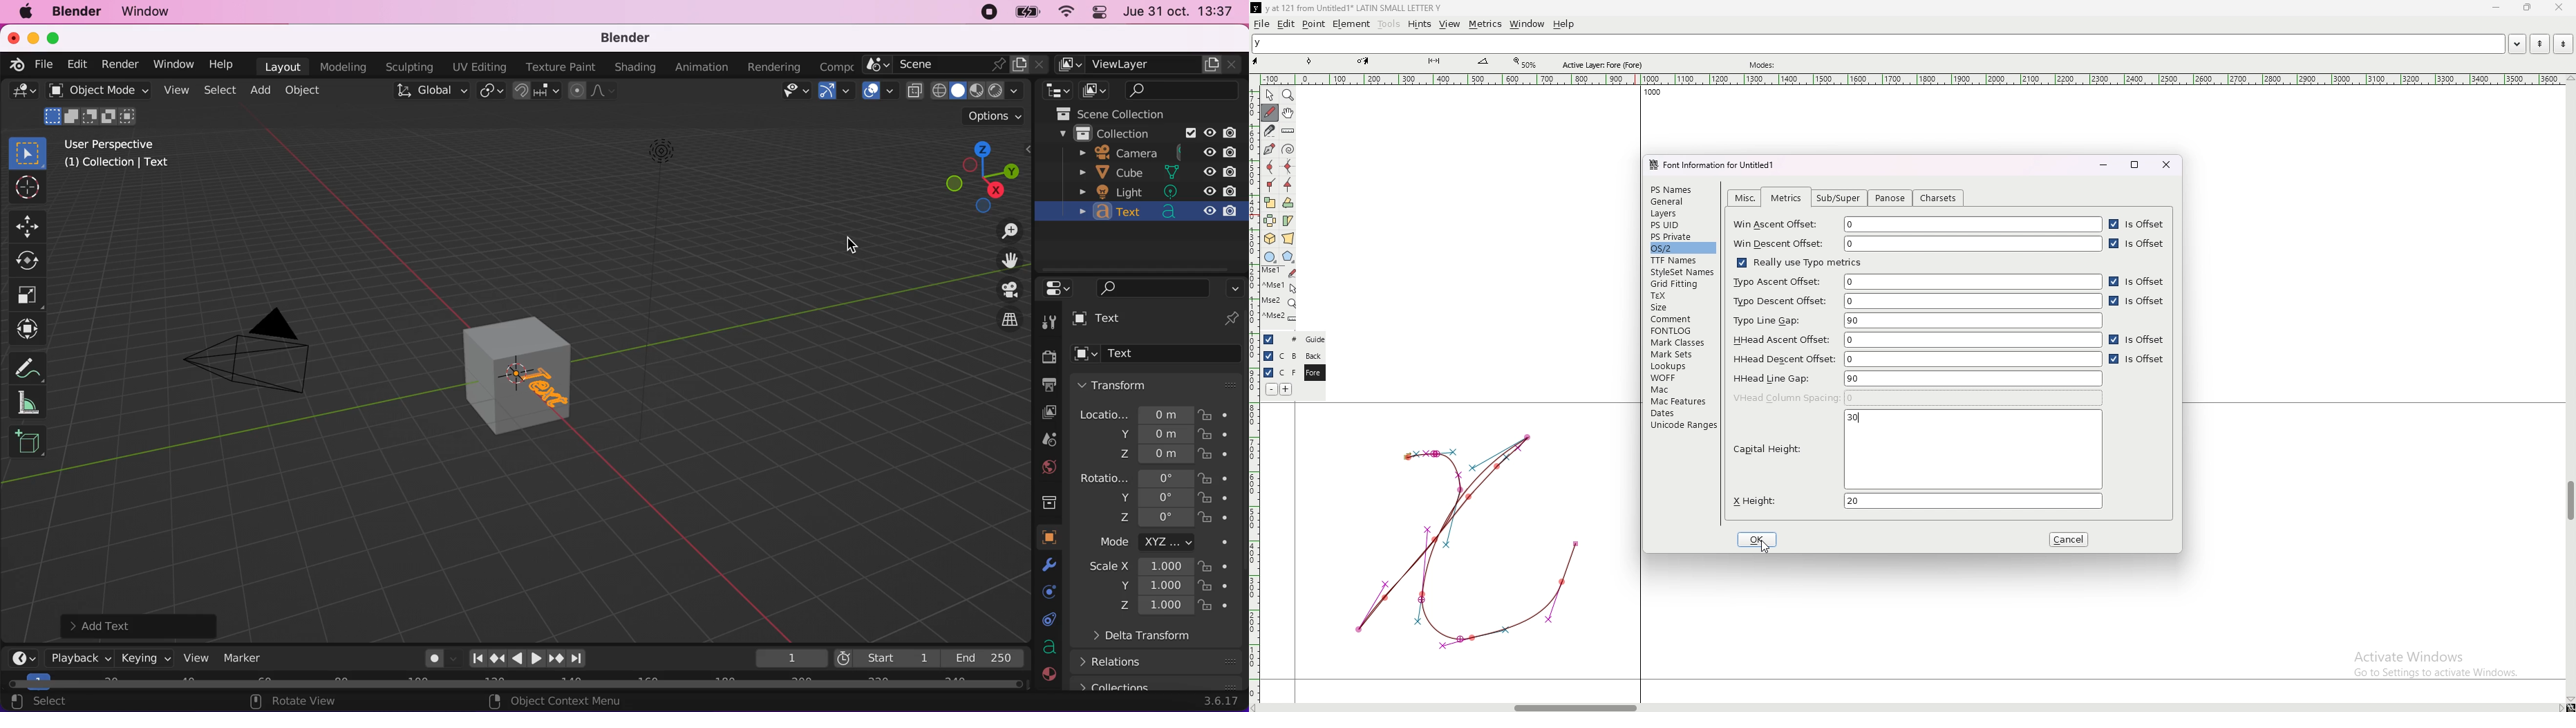 The height and width of the screenshot is (728, 2576). Describe the element at coordinates (1918, 225) in the screenshot. I see `win ascent offset 0` at that location.